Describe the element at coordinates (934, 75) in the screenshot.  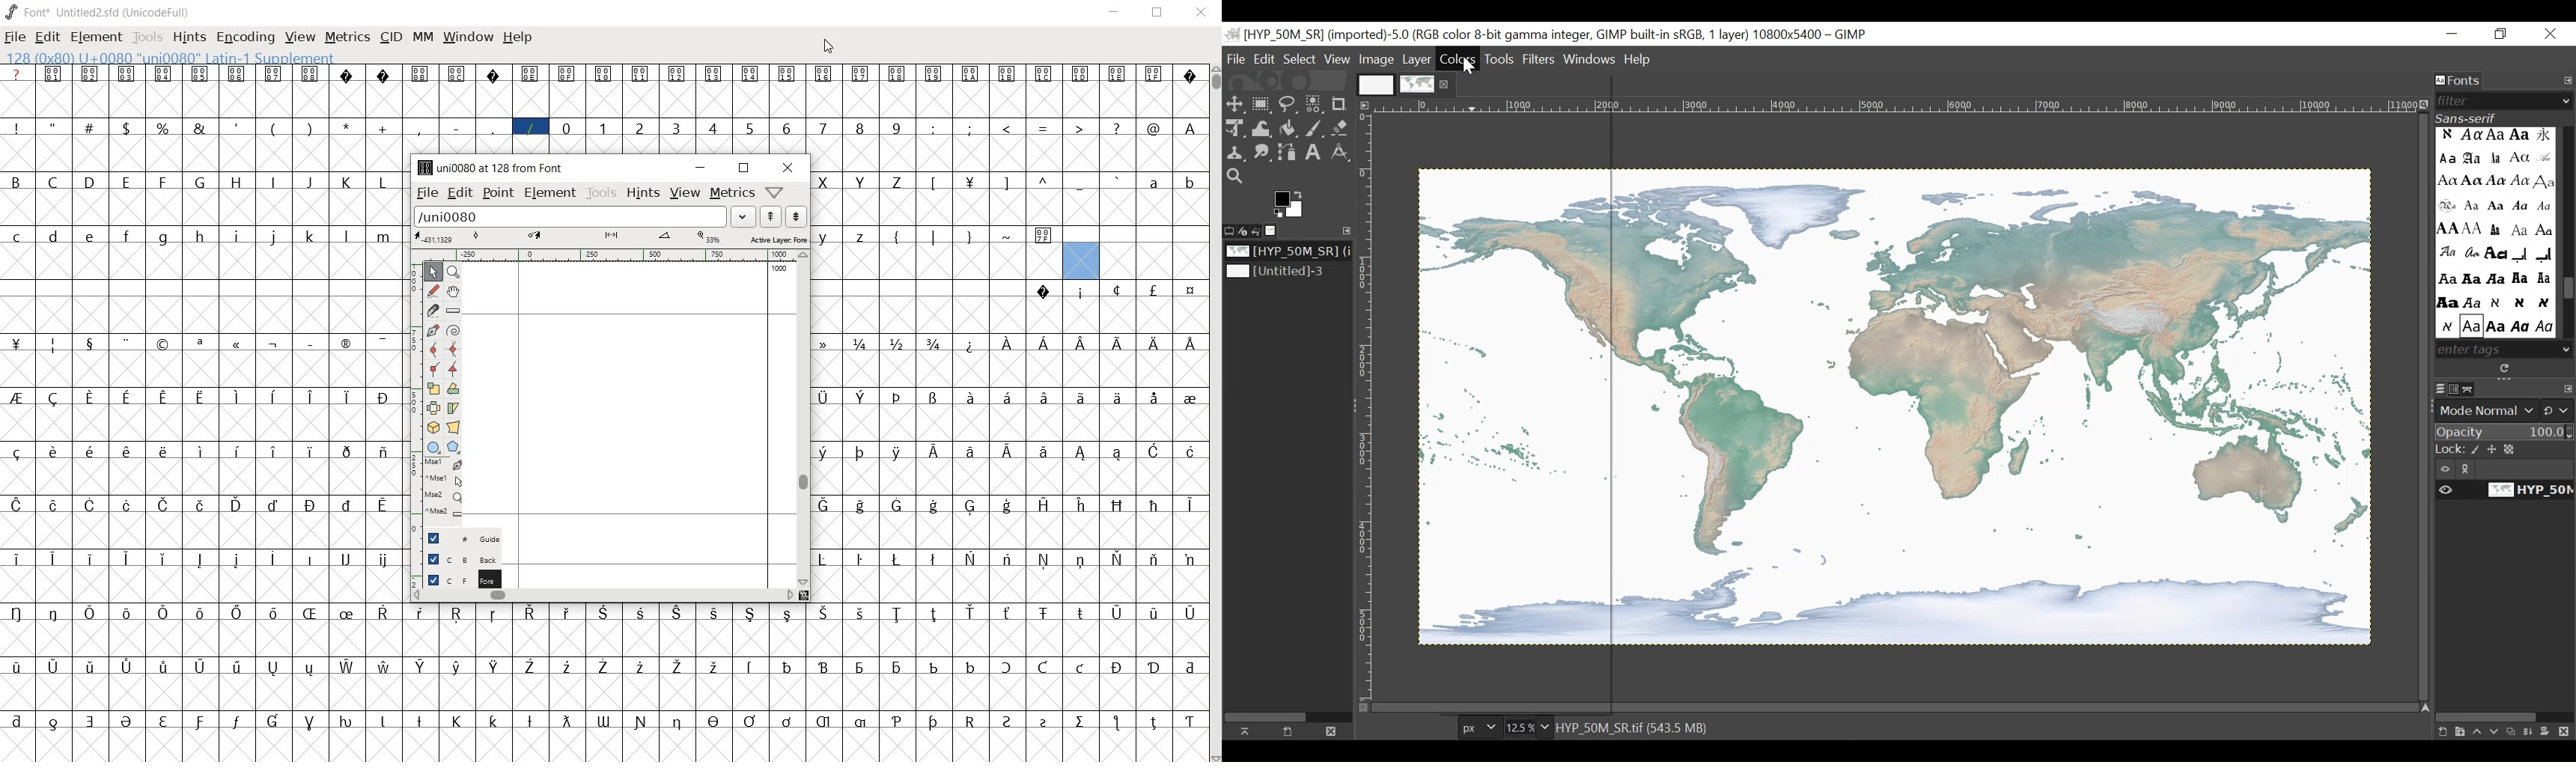
I see `glyph` at that location.